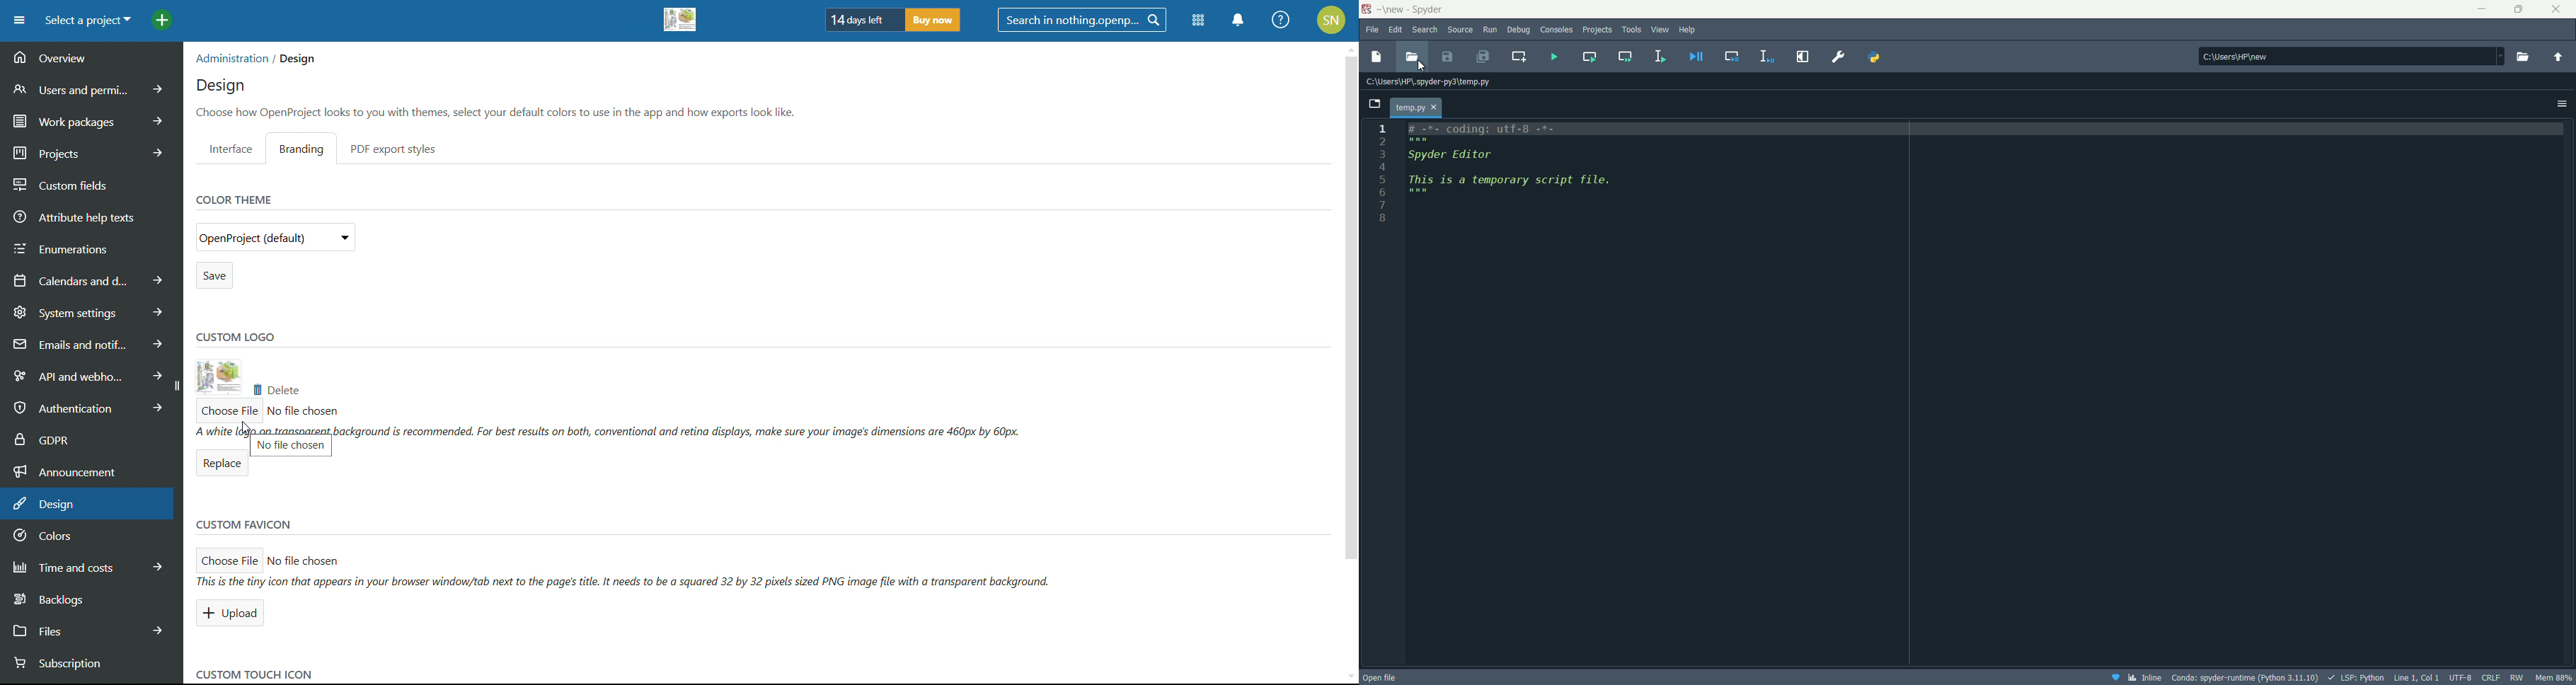 The image size is (2576, 700). I want to click on PYTHONPATH manager, so click(1875, 58).